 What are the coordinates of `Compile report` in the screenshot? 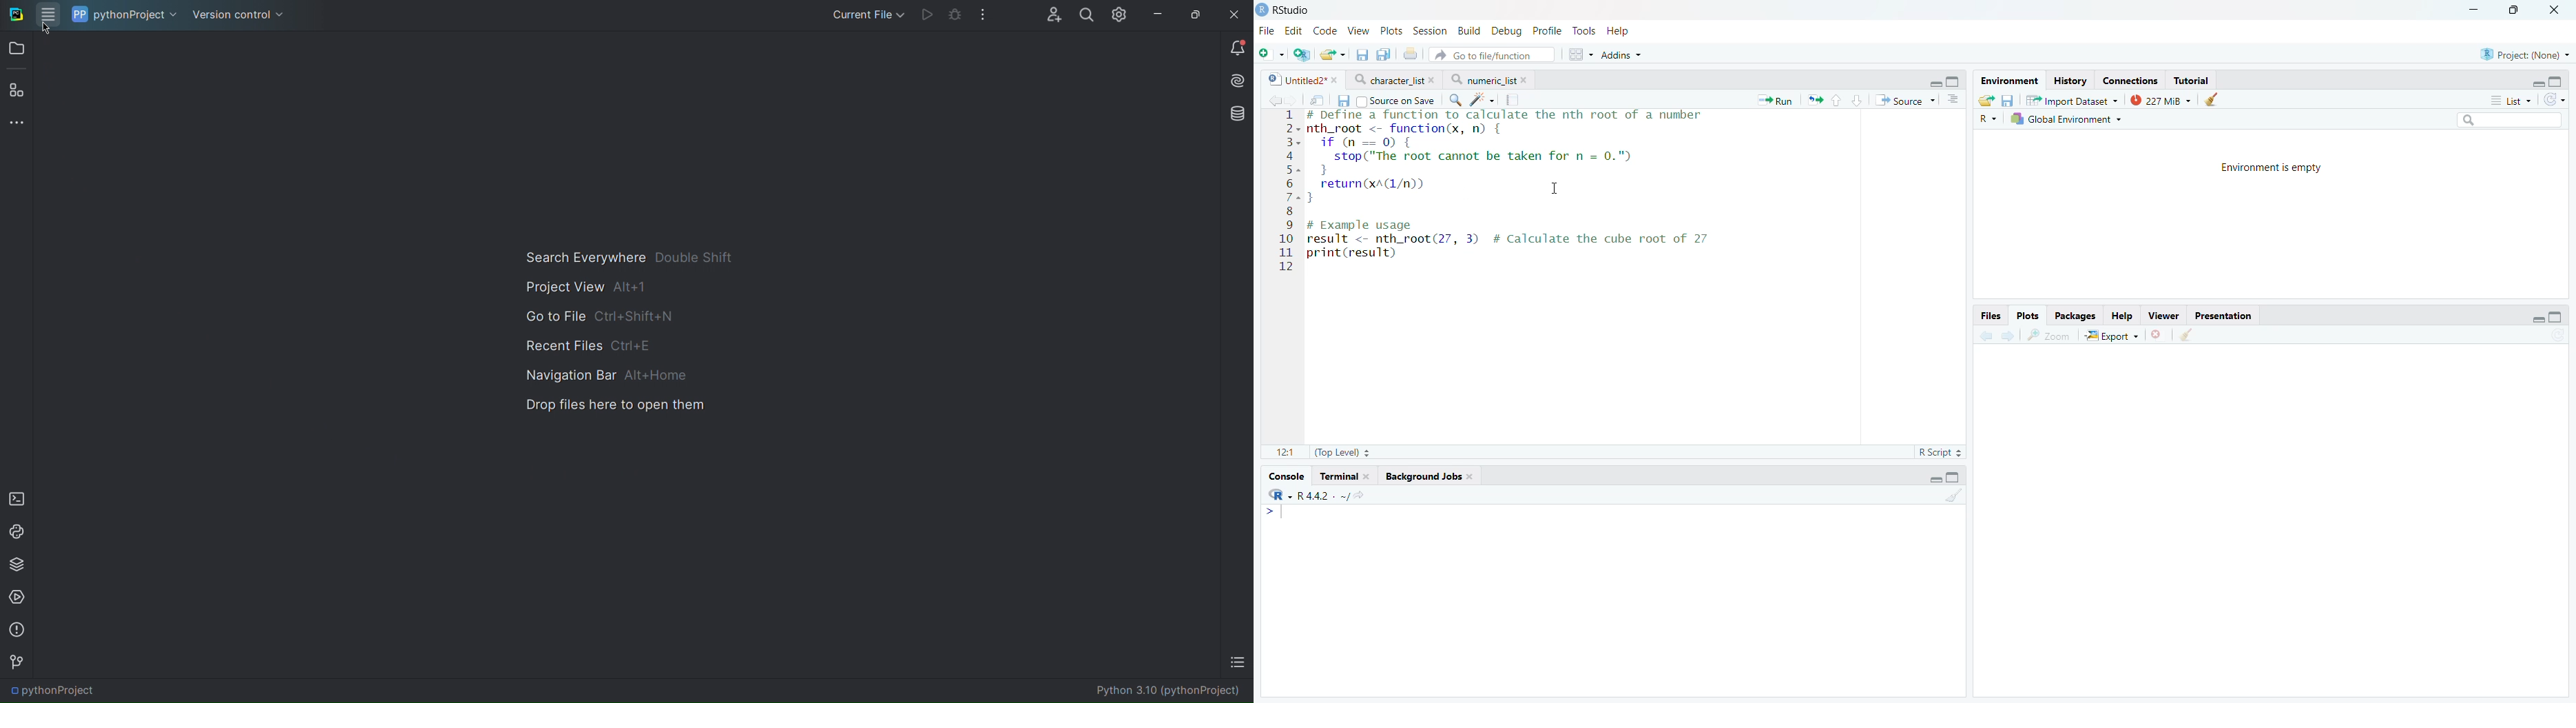 It's located at (1515, 99).